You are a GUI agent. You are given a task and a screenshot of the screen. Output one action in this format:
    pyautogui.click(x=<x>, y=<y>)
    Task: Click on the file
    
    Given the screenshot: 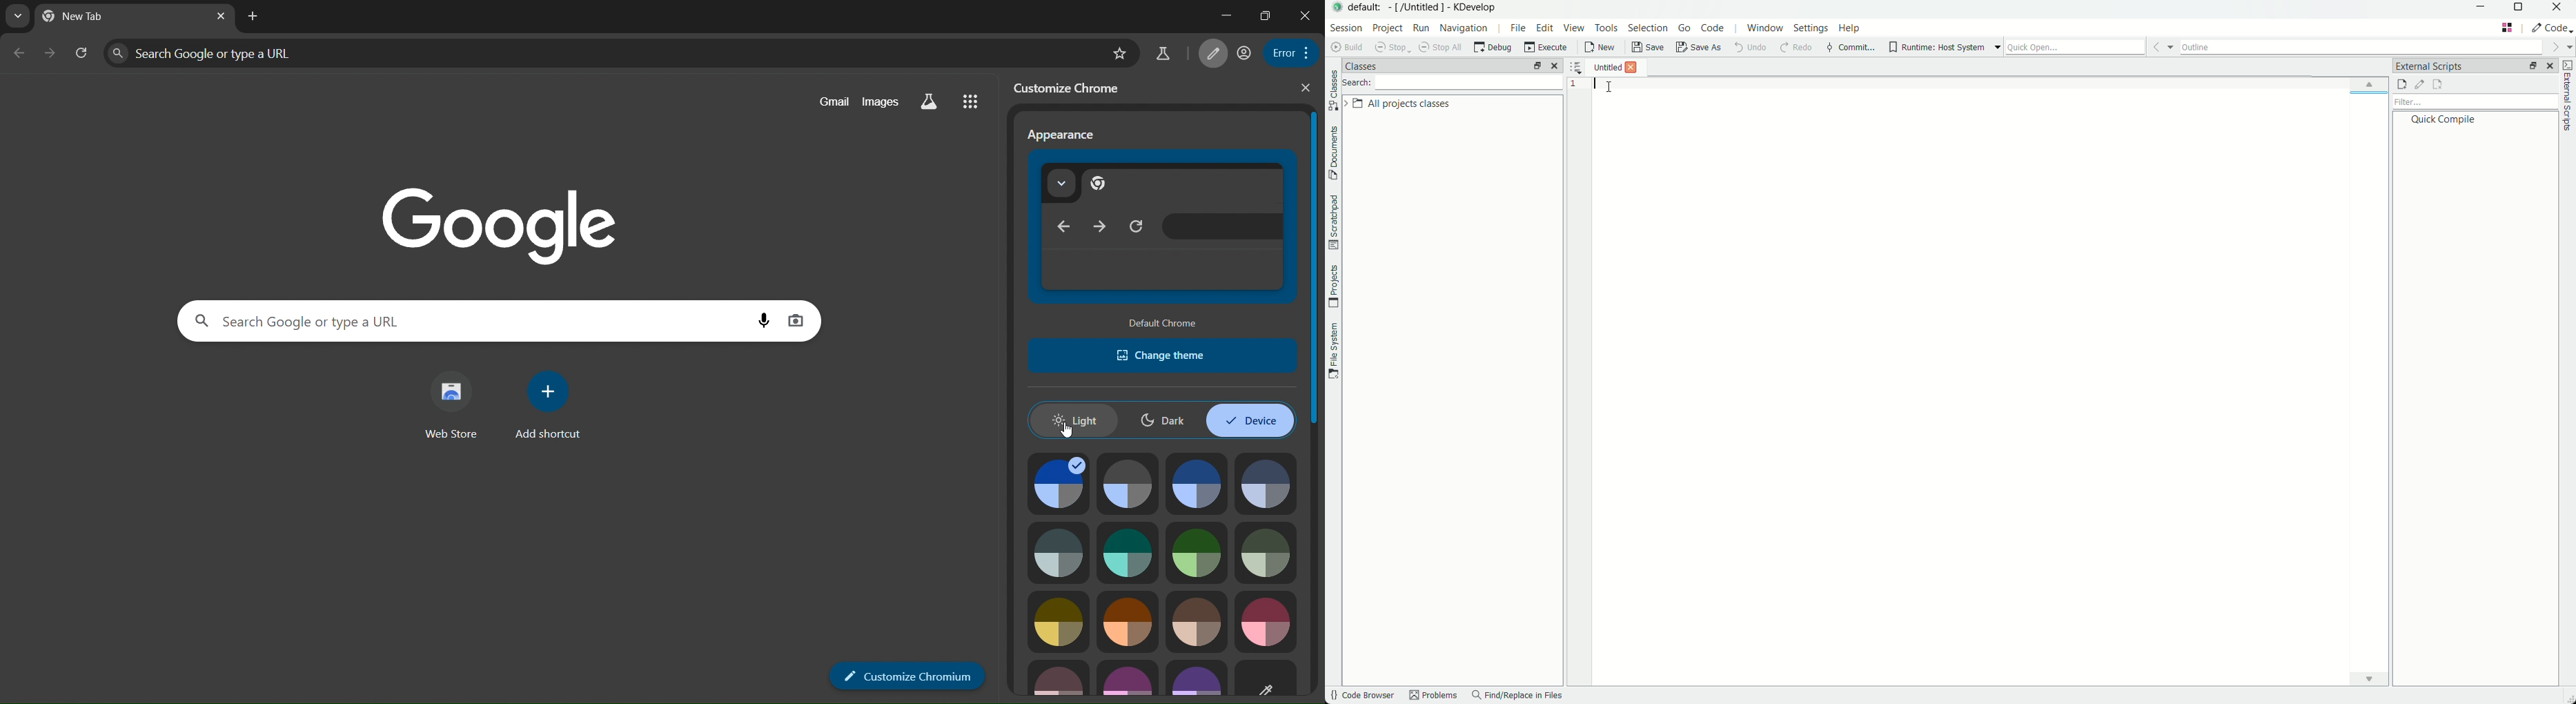 What is the action you would take?
    pyautogui.click(x=1517, y=29)
    